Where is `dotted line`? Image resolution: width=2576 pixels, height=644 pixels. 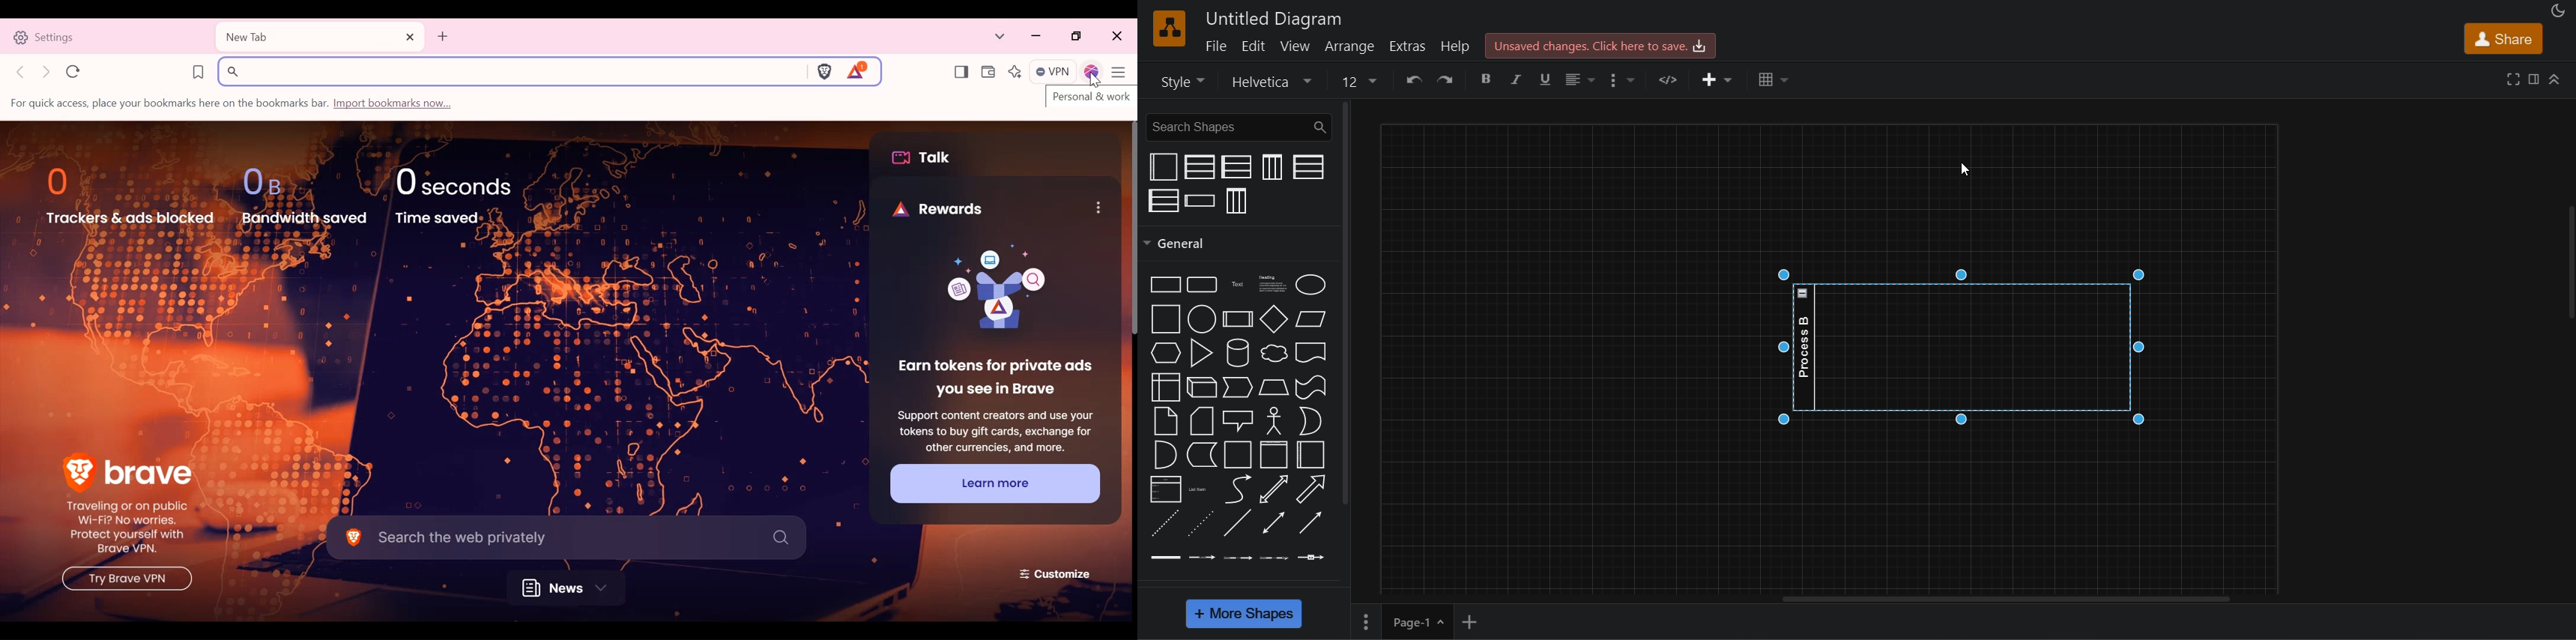
dotted line is located at coordinates (1200, 523).